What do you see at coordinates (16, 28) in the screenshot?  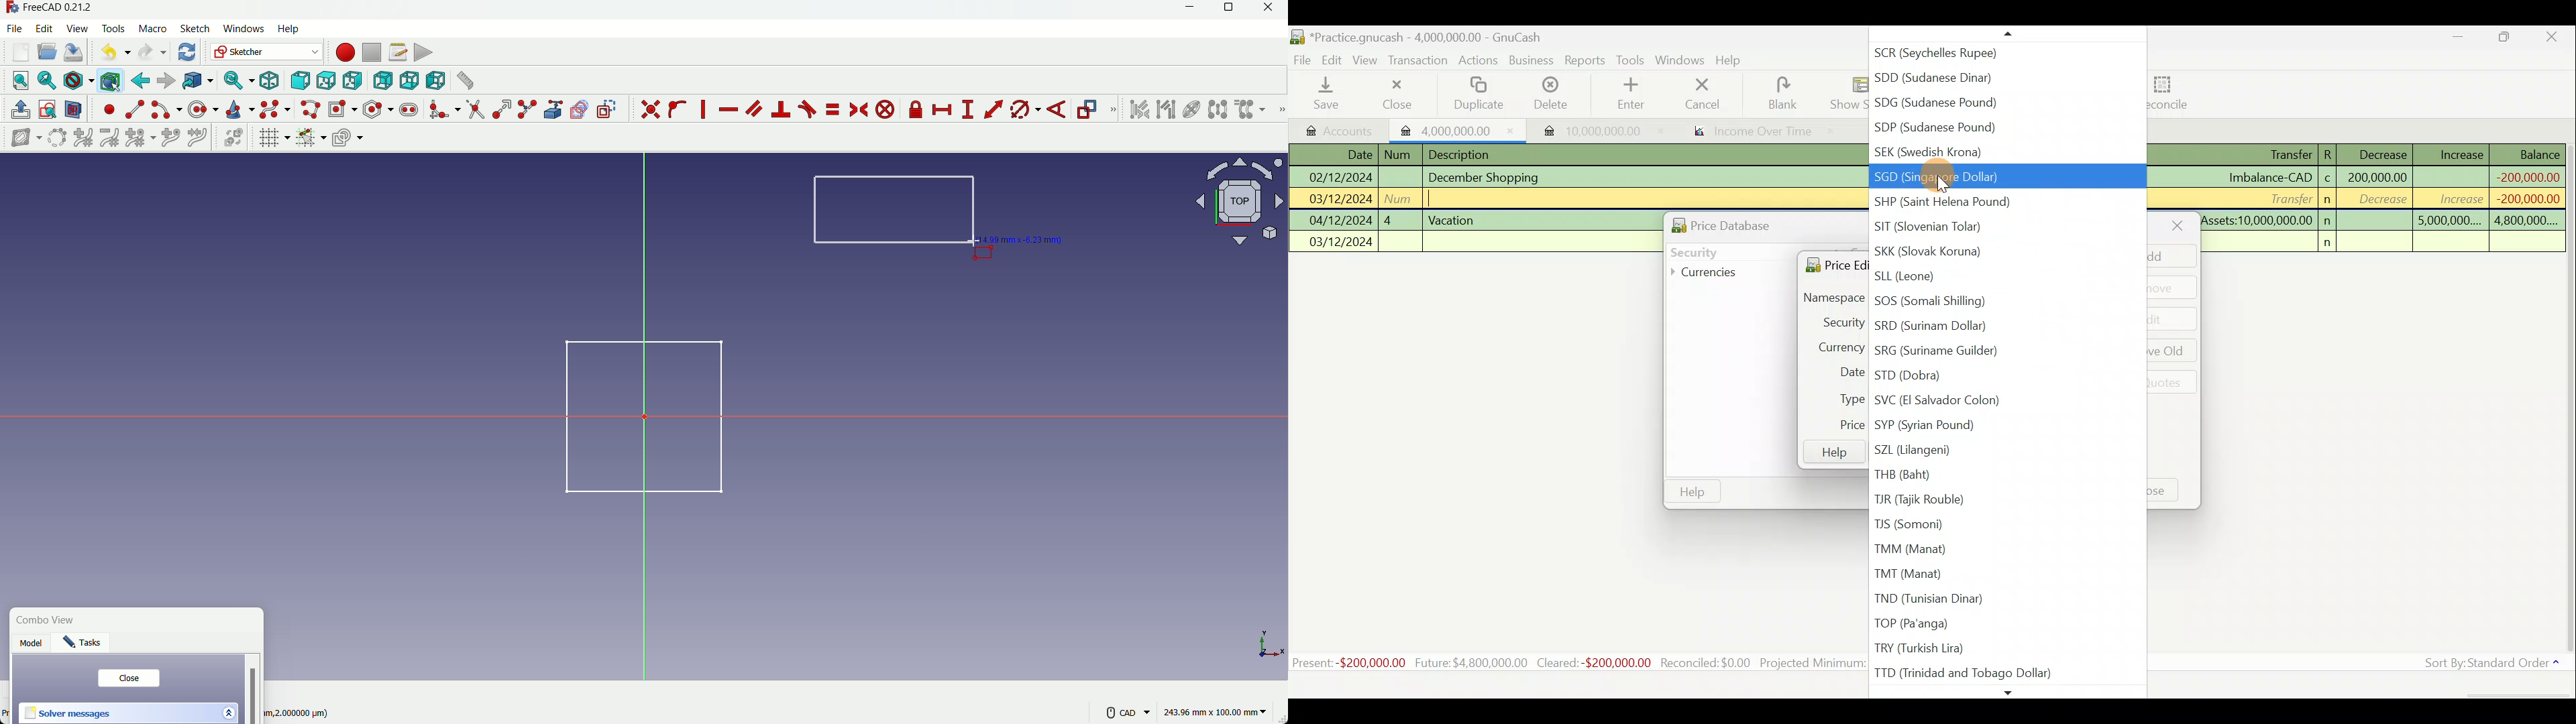 I see `file menu` at bounding box center [16, 28].